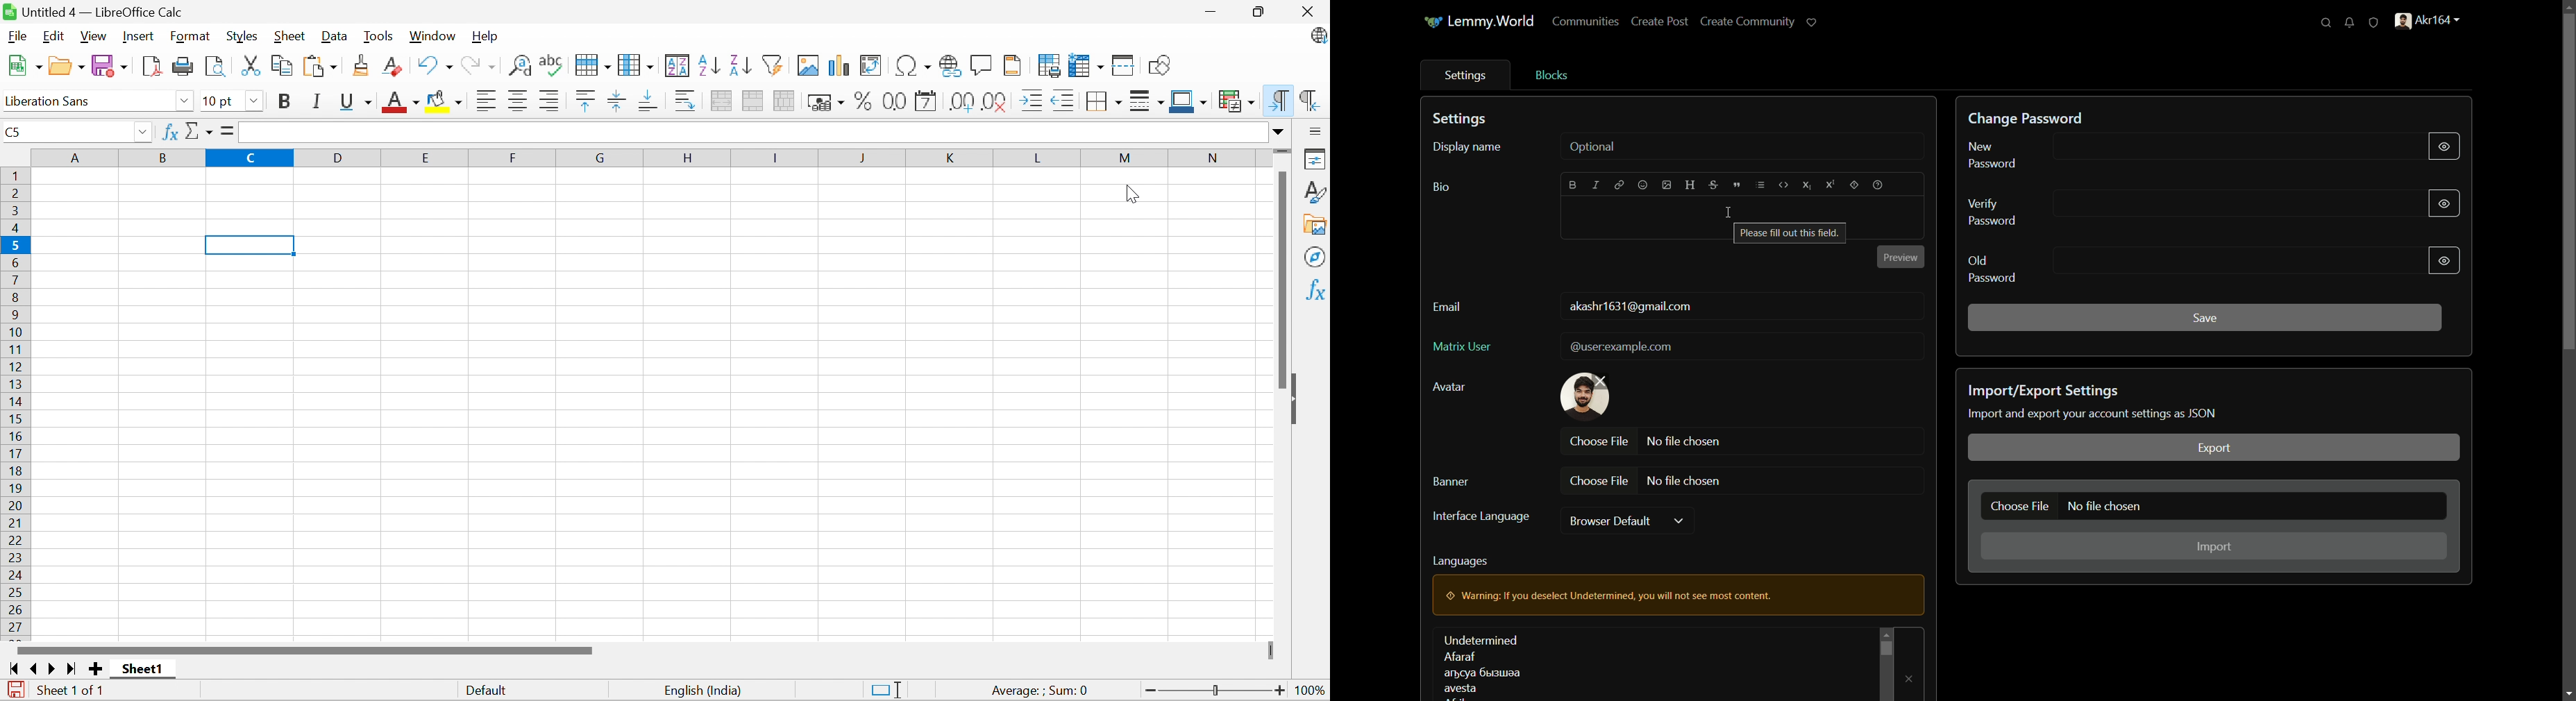 Image resolution: width=2576 pixels, height=728 pixels. What do you see at coordinates (485, 35) in the screenshot?
I see `Help` at bounding box center [485, 35].